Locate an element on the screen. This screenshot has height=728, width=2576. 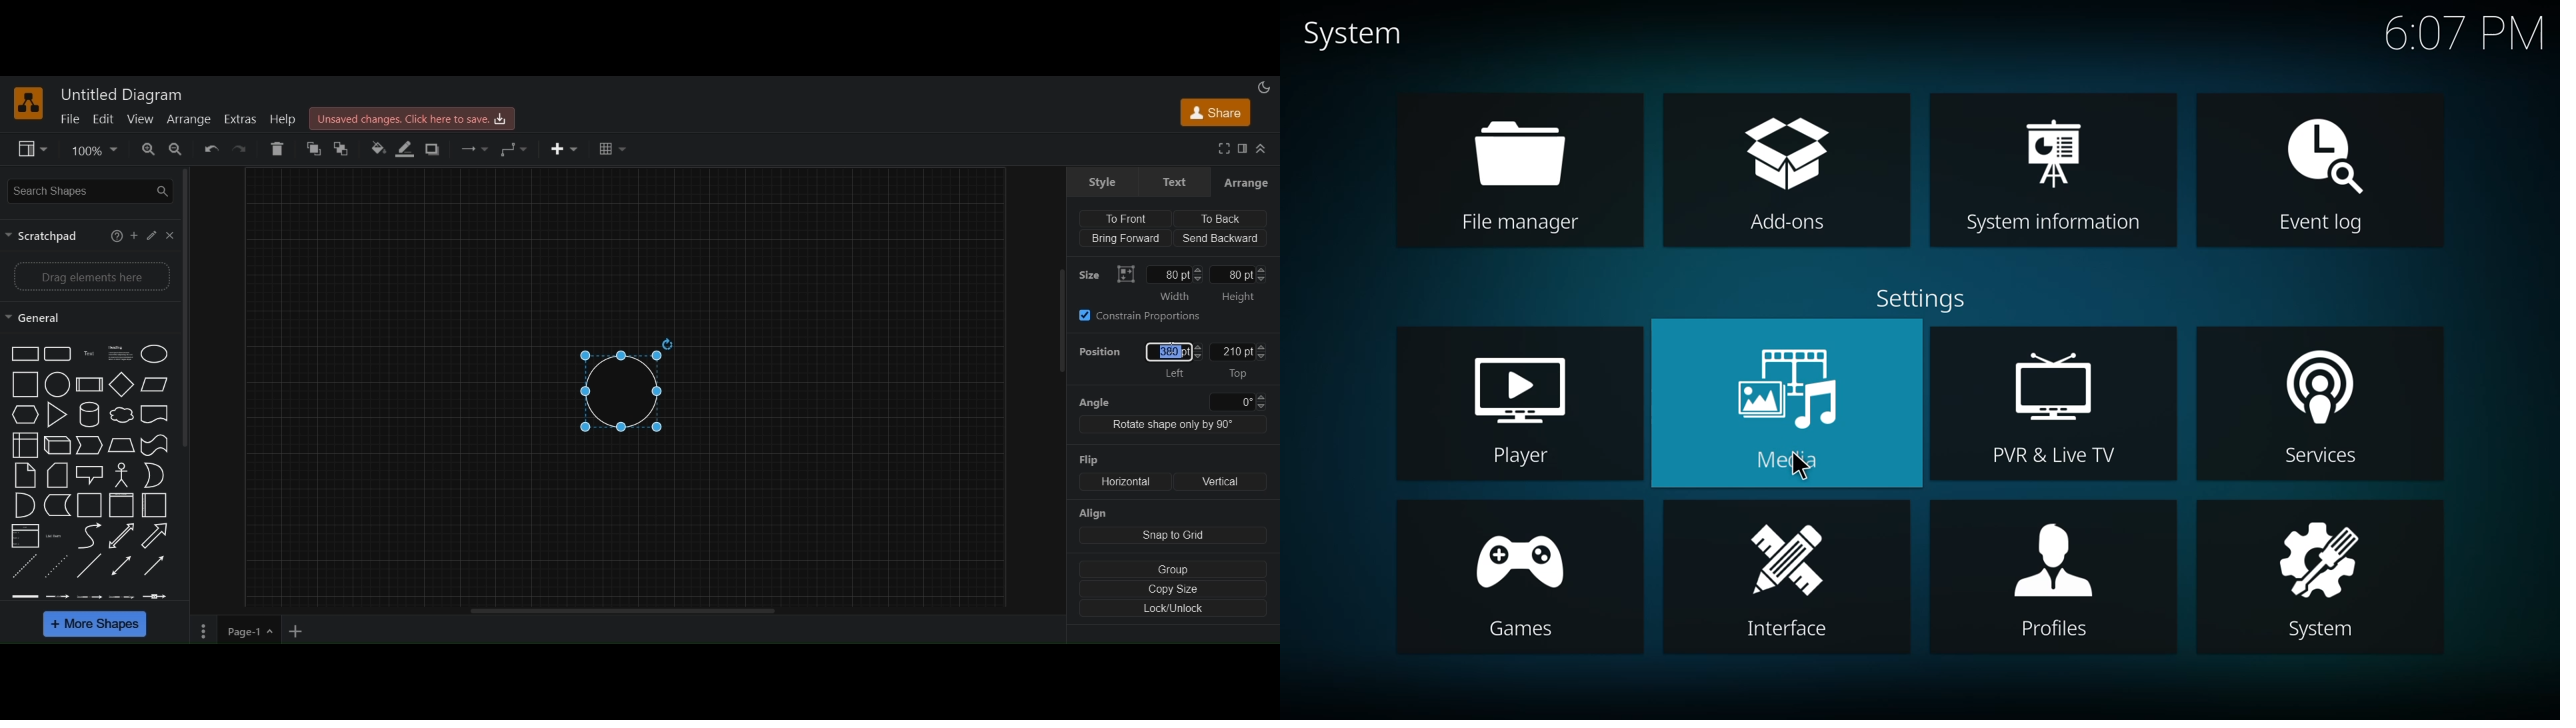
title is located at coordinates (125, 95).